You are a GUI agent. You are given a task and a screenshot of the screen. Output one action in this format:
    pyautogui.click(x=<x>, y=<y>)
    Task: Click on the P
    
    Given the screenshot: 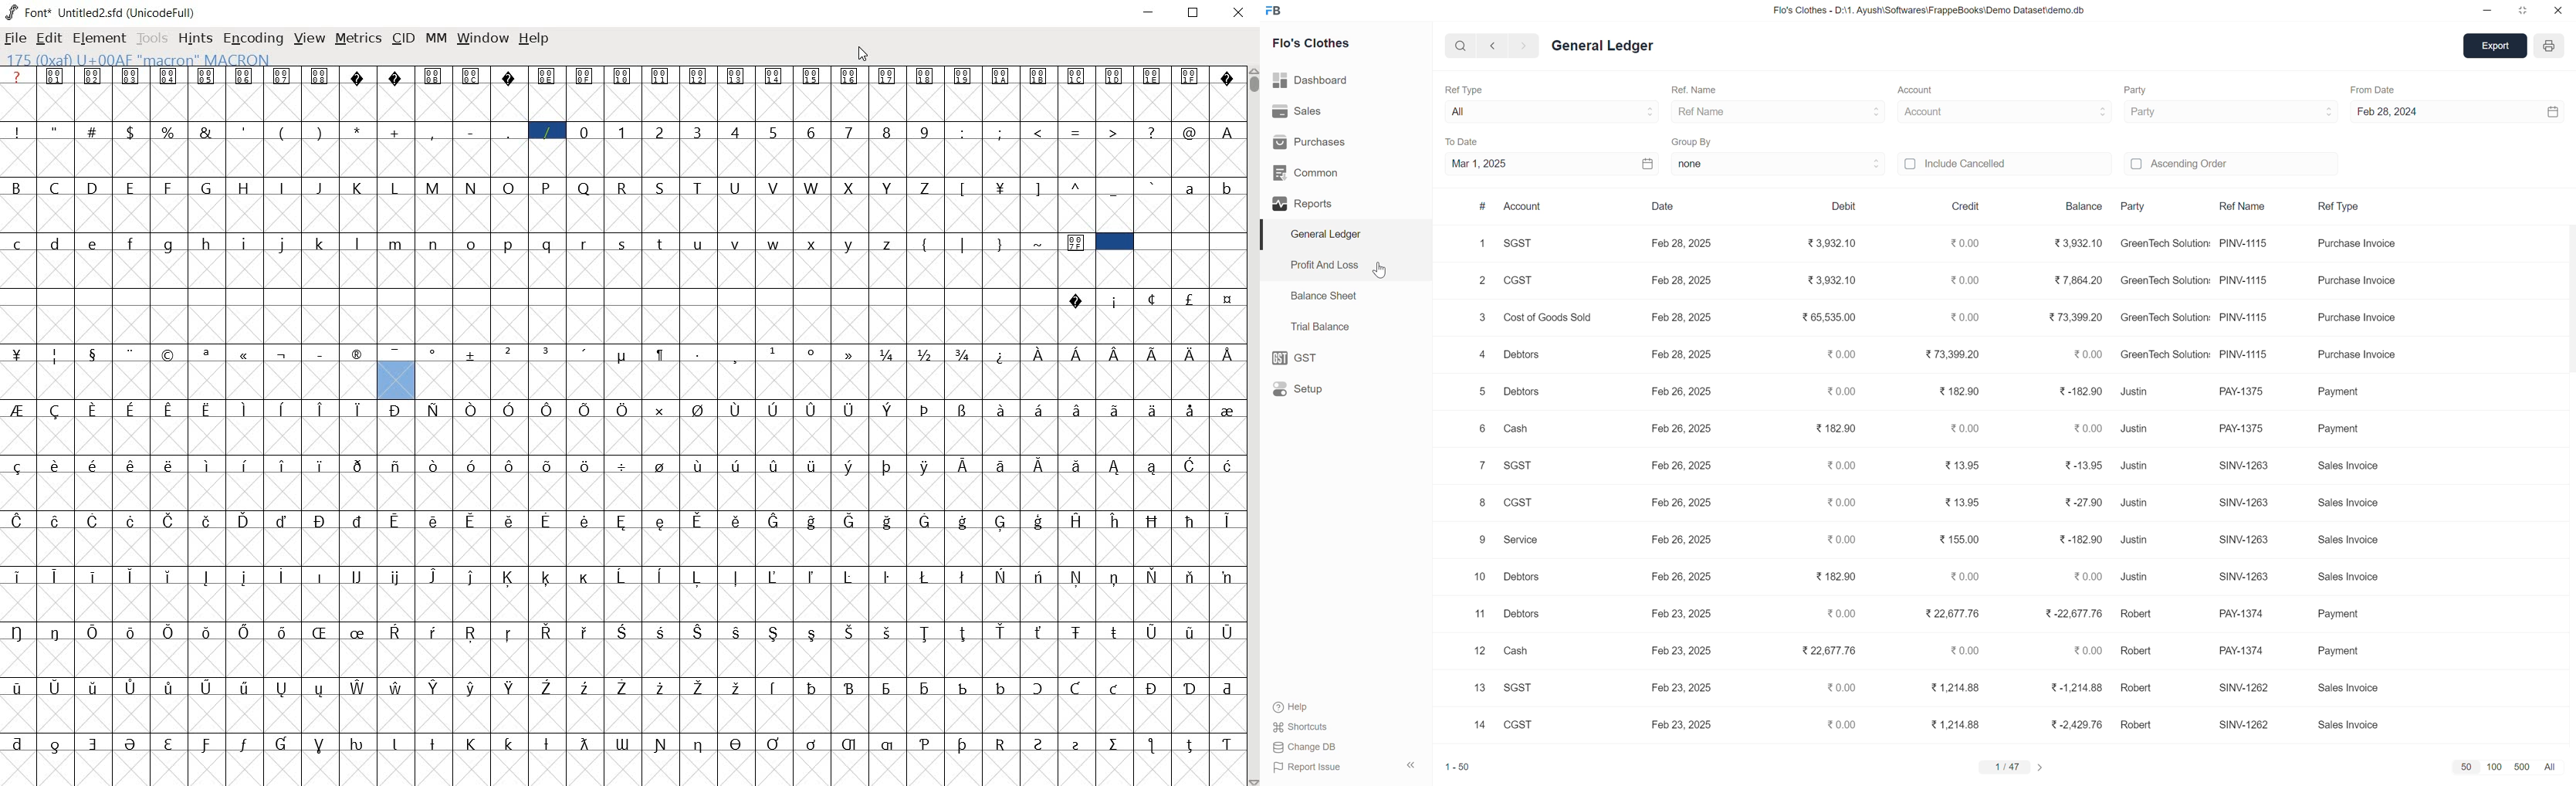 What is the action you would take?
    pyautogui.click(x=548, y=187)
    